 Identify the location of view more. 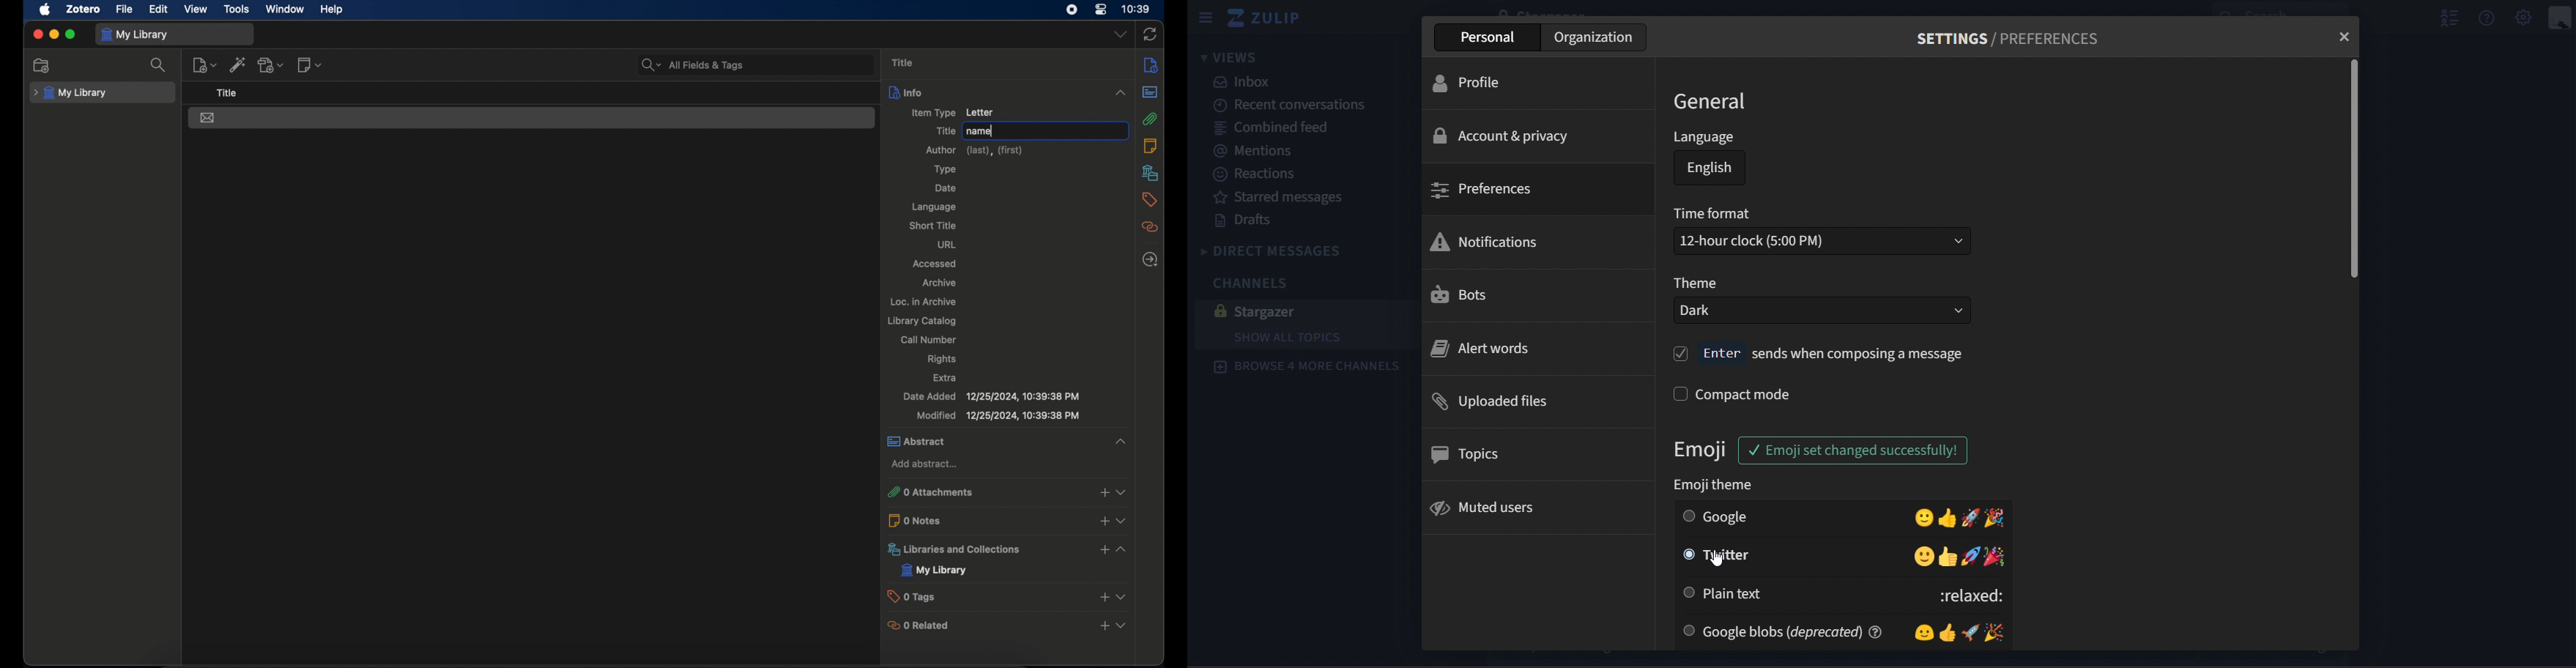
(1121, 625).